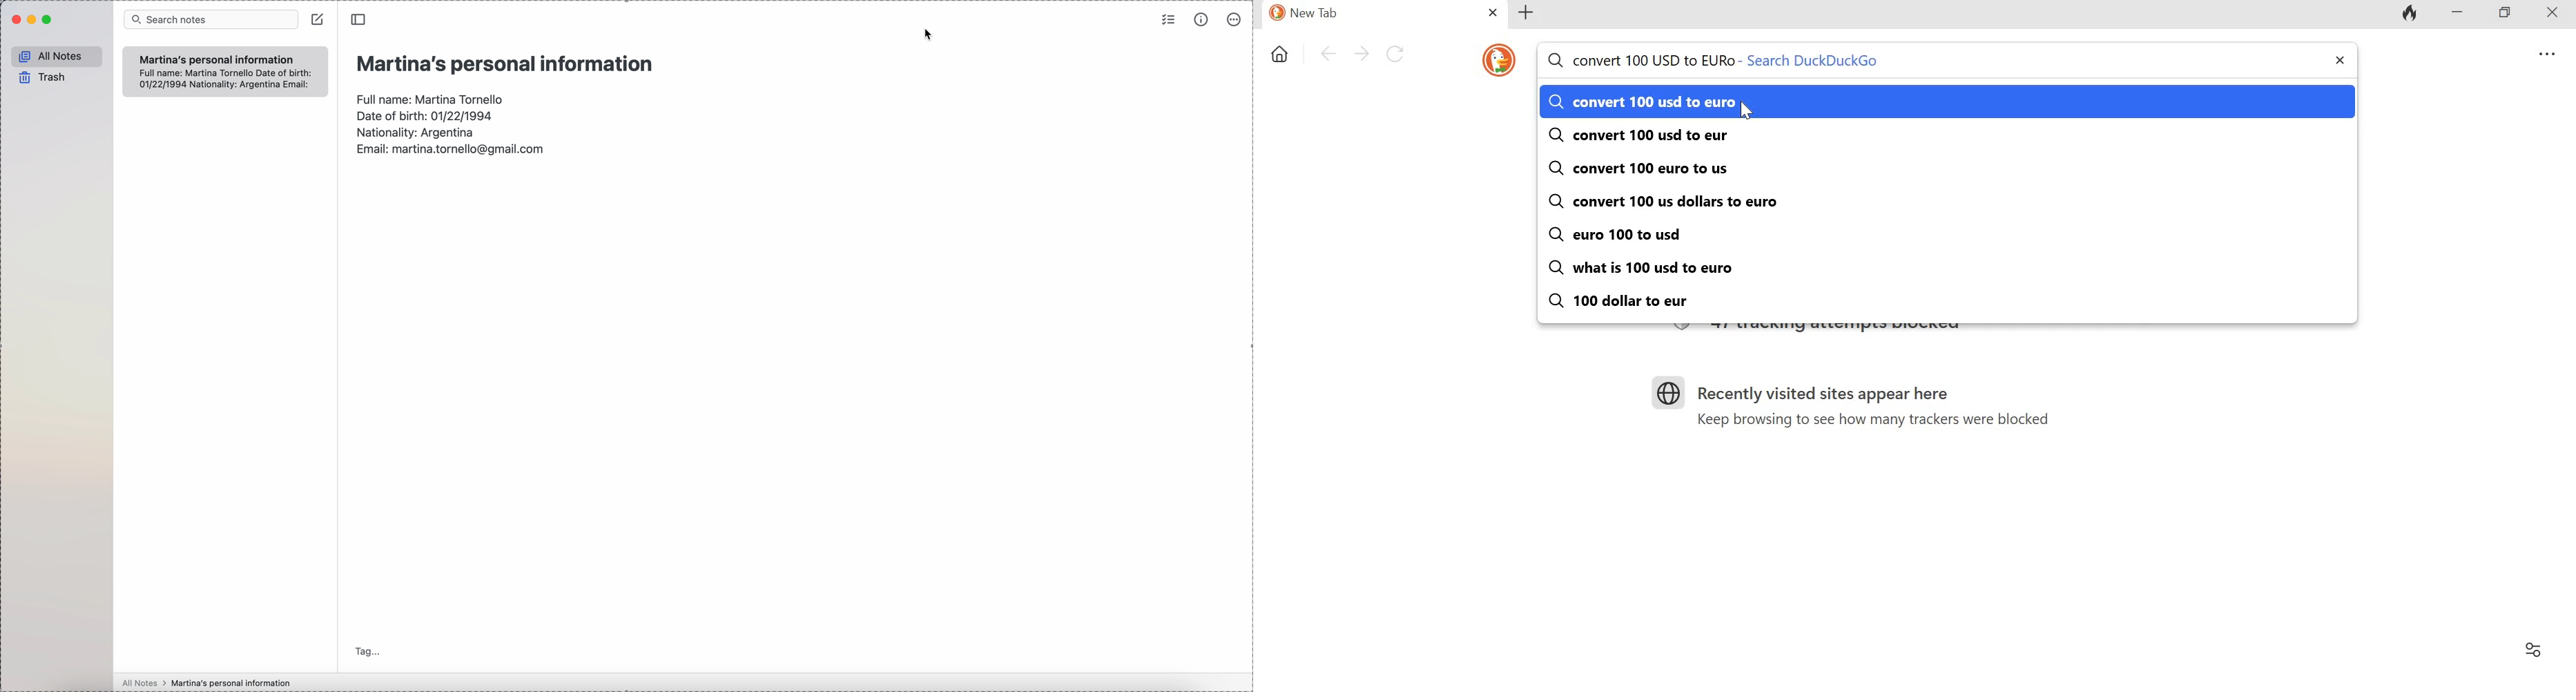  I want to click on Maximize, so click(2511, 14).